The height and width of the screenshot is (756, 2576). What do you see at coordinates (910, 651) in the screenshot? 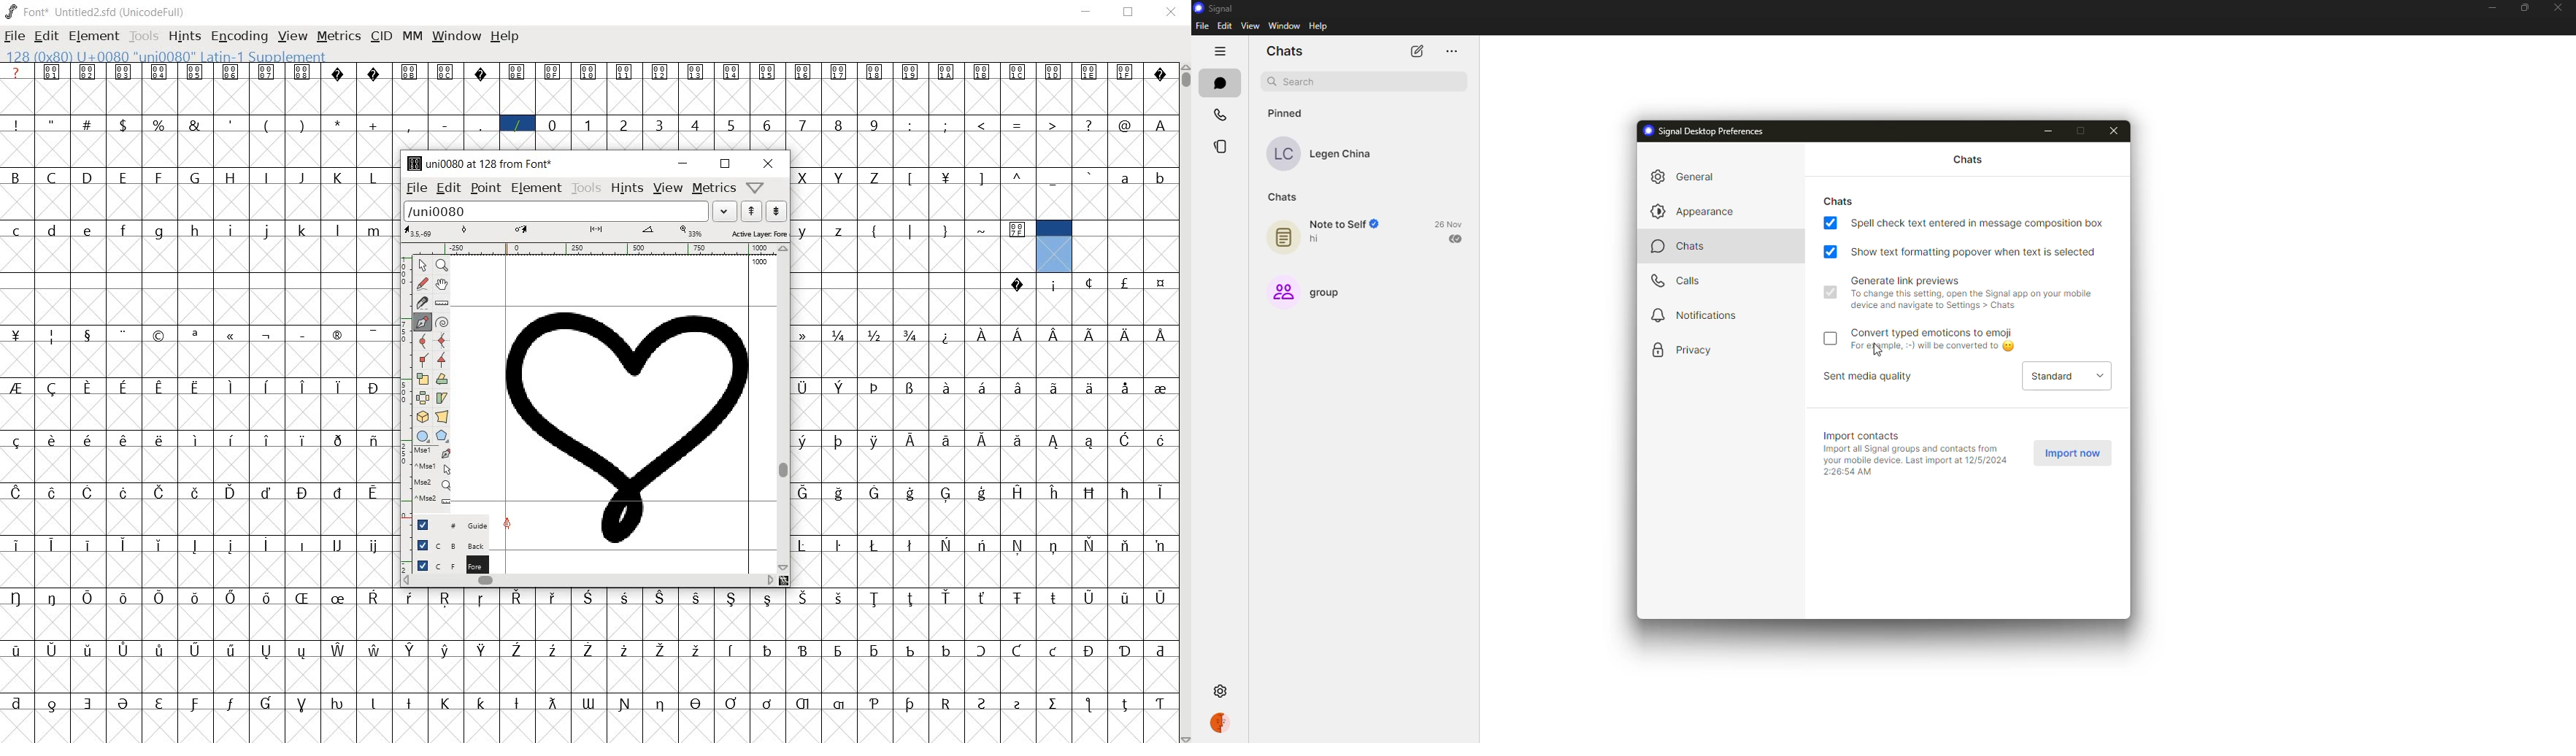
I see `glyph` at bounding box center [910, 651].